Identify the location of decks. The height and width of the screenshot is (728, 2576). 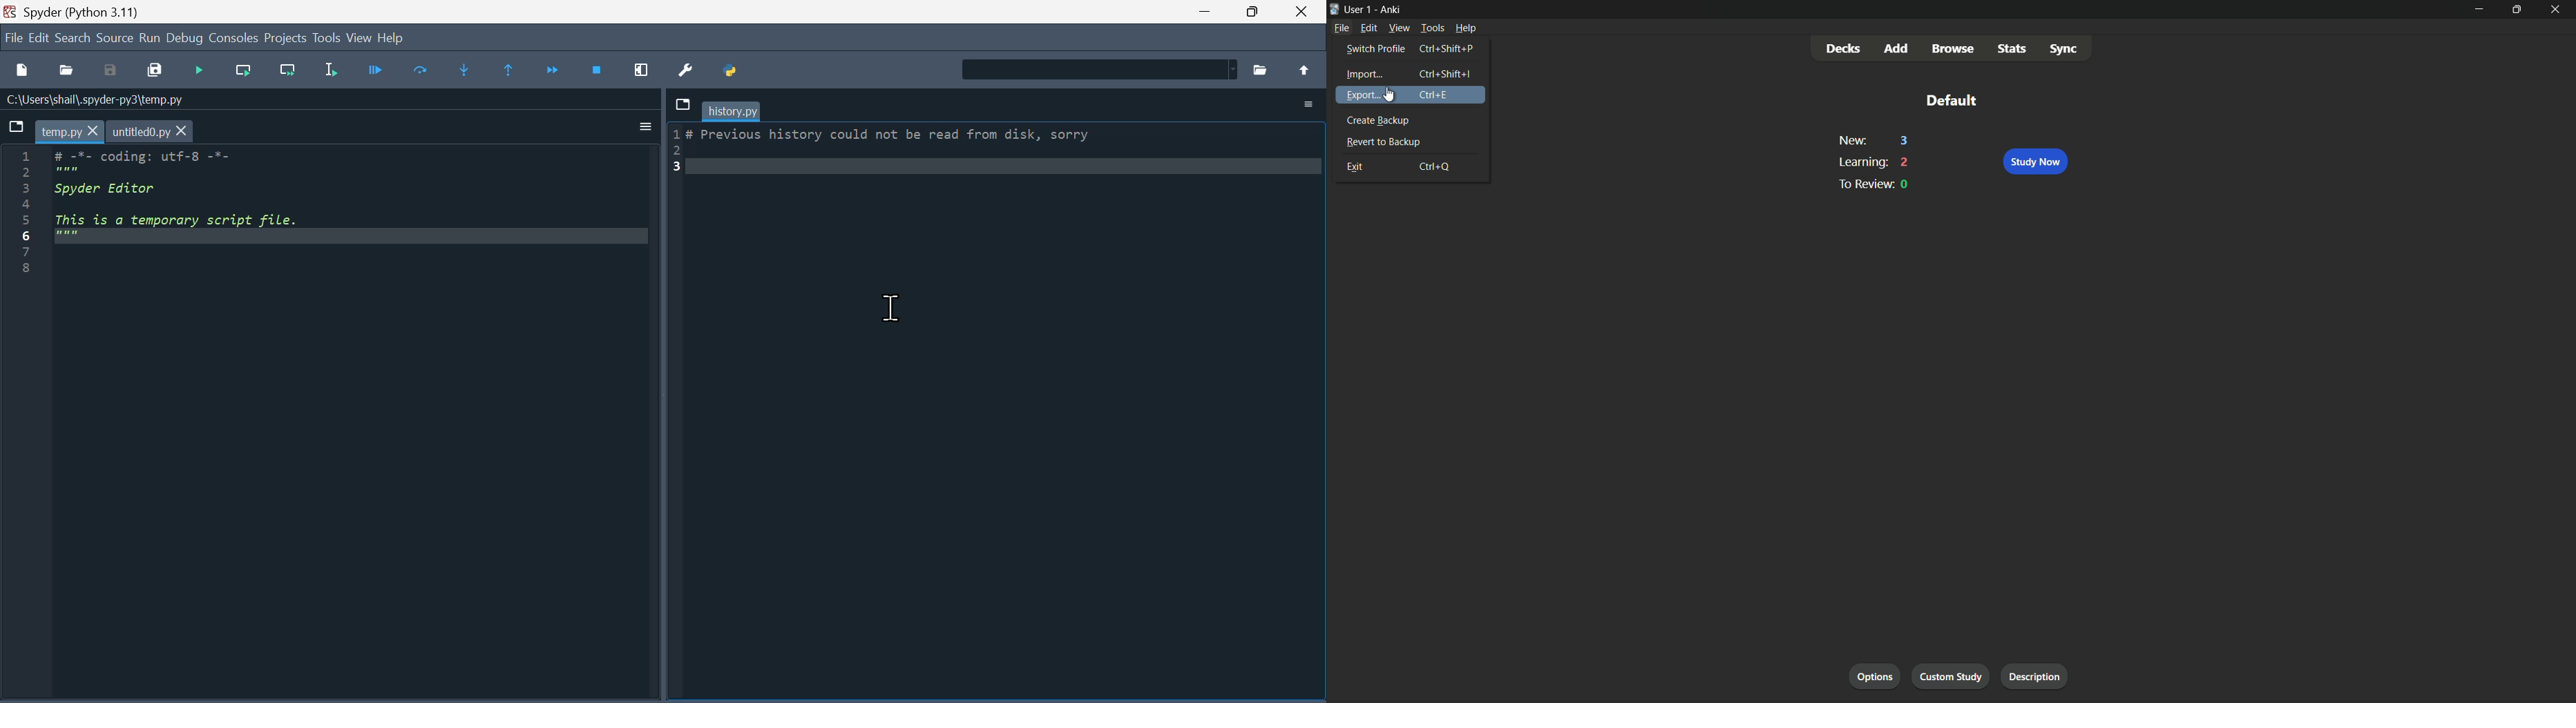
(1844, 49).